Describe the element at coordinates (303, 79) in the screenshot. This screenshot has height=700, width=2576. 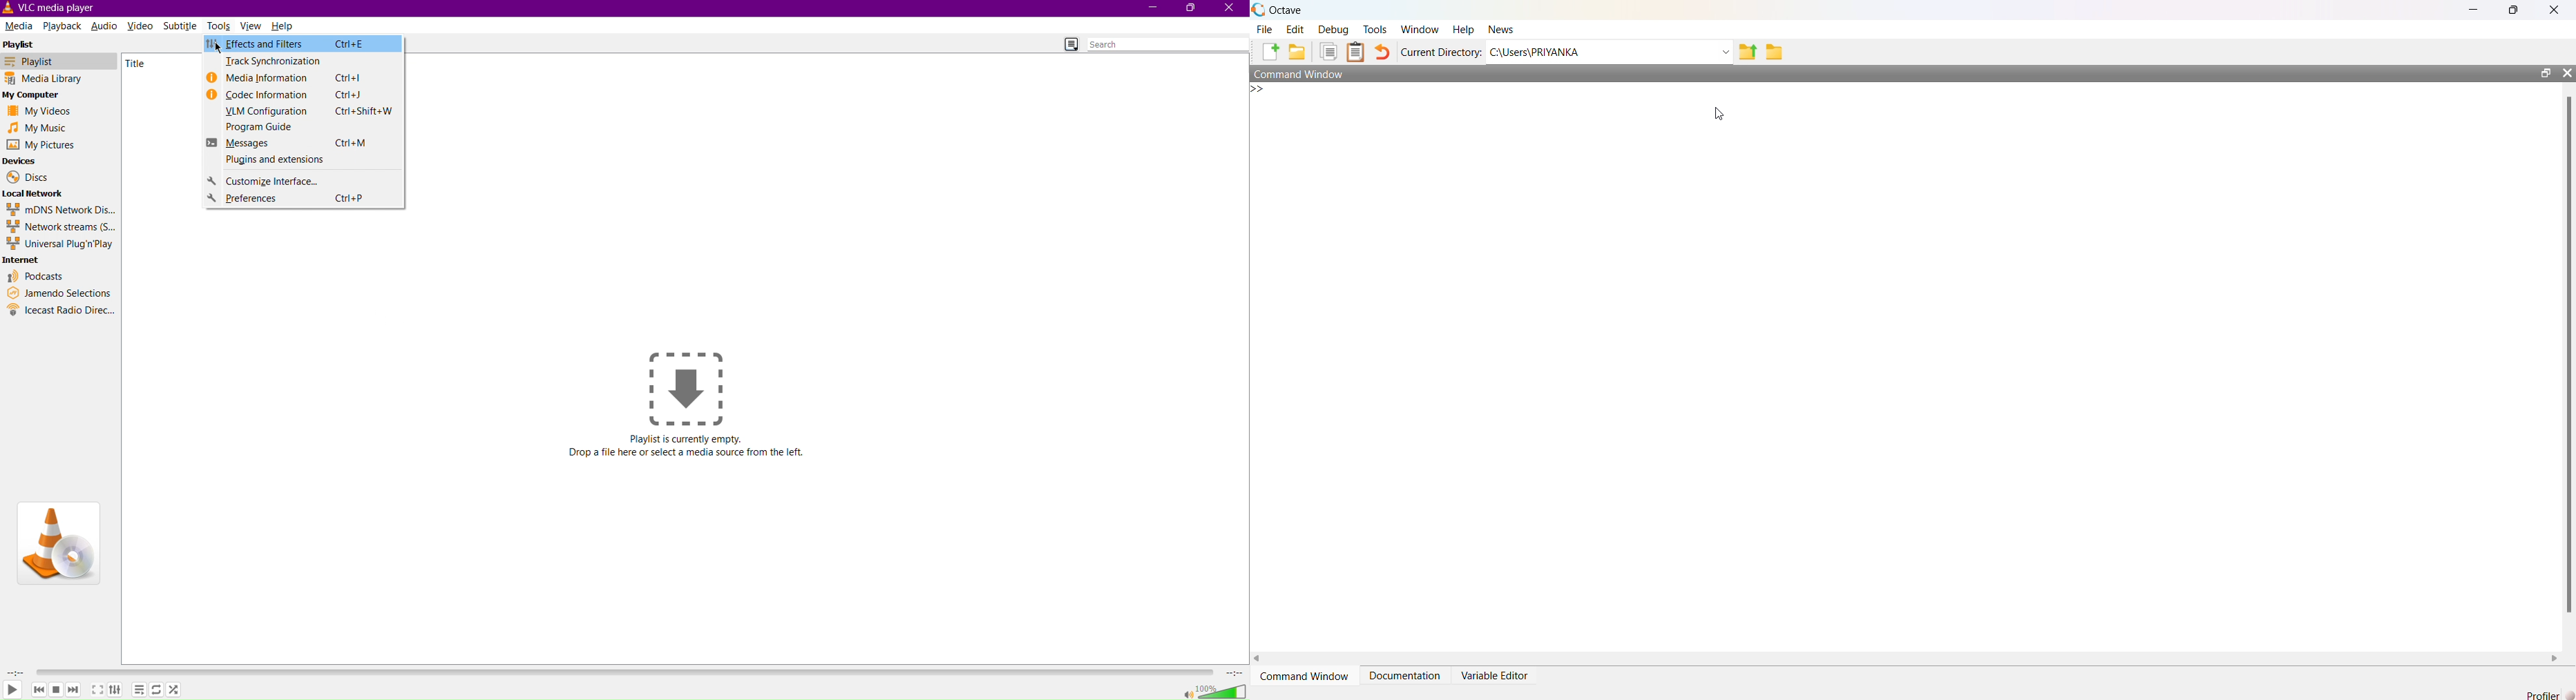
I see `Media Information Ctrl + I` at that location.